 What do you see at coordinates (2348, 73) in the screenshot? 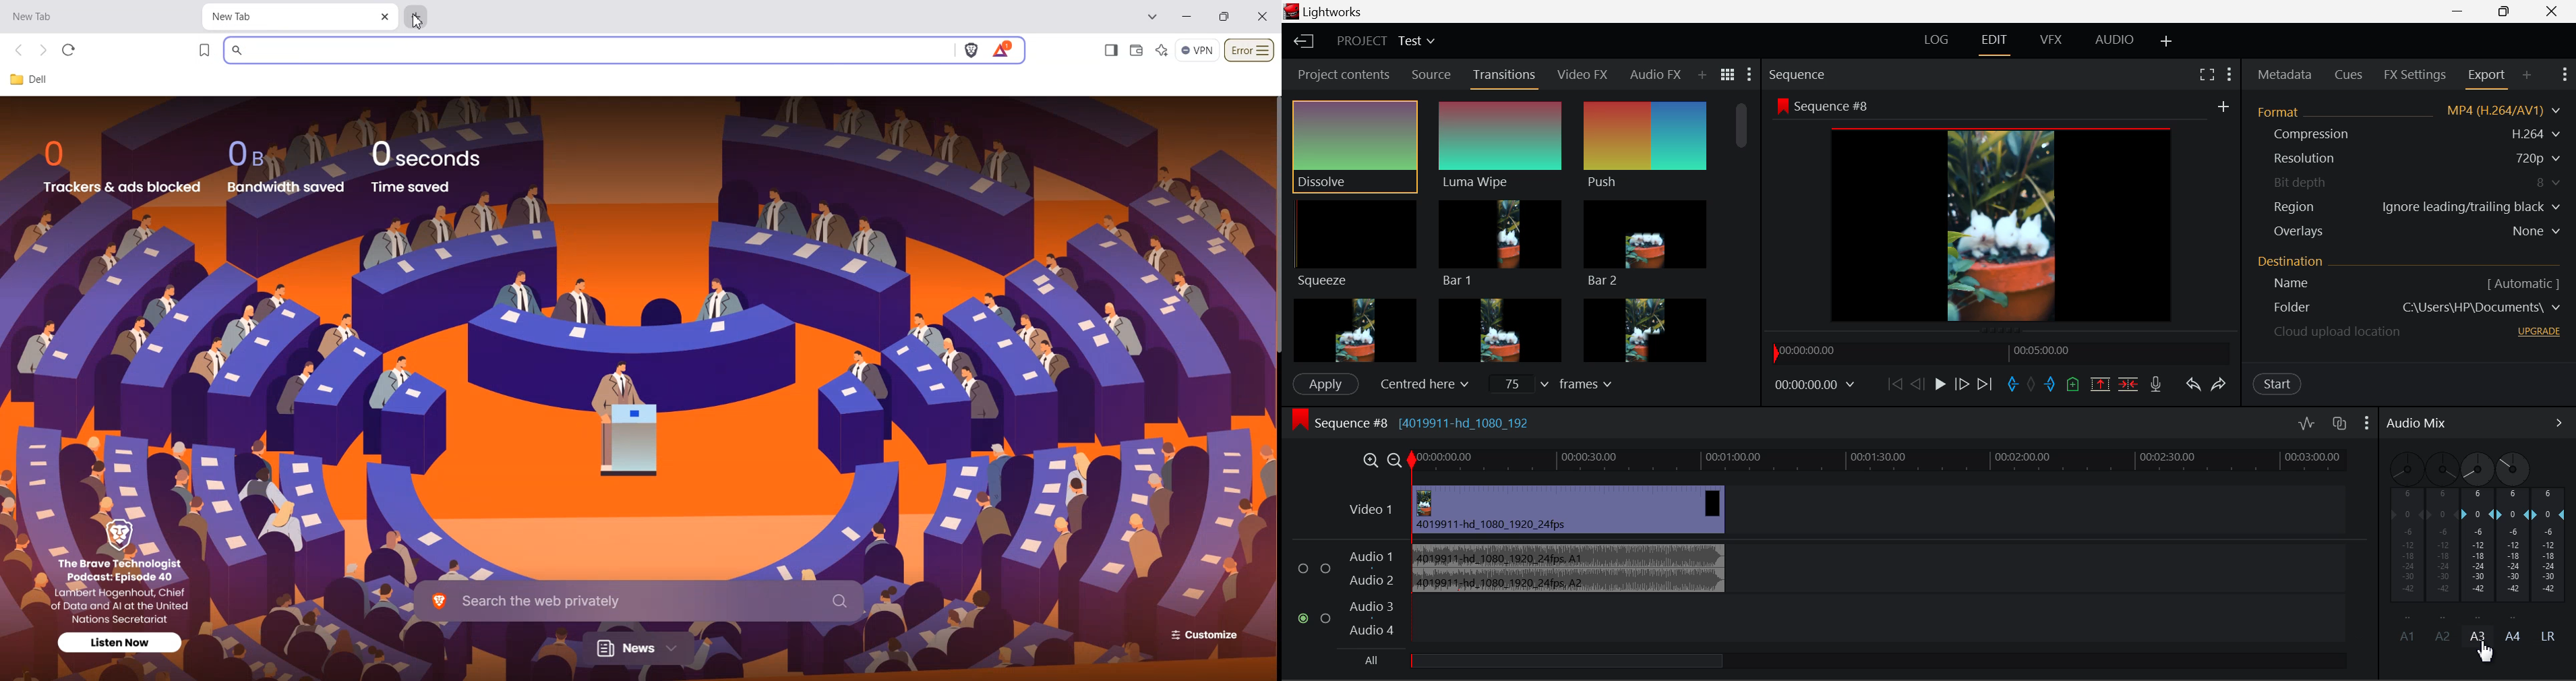
I see `Cues` at bounding box center [2348, 73].